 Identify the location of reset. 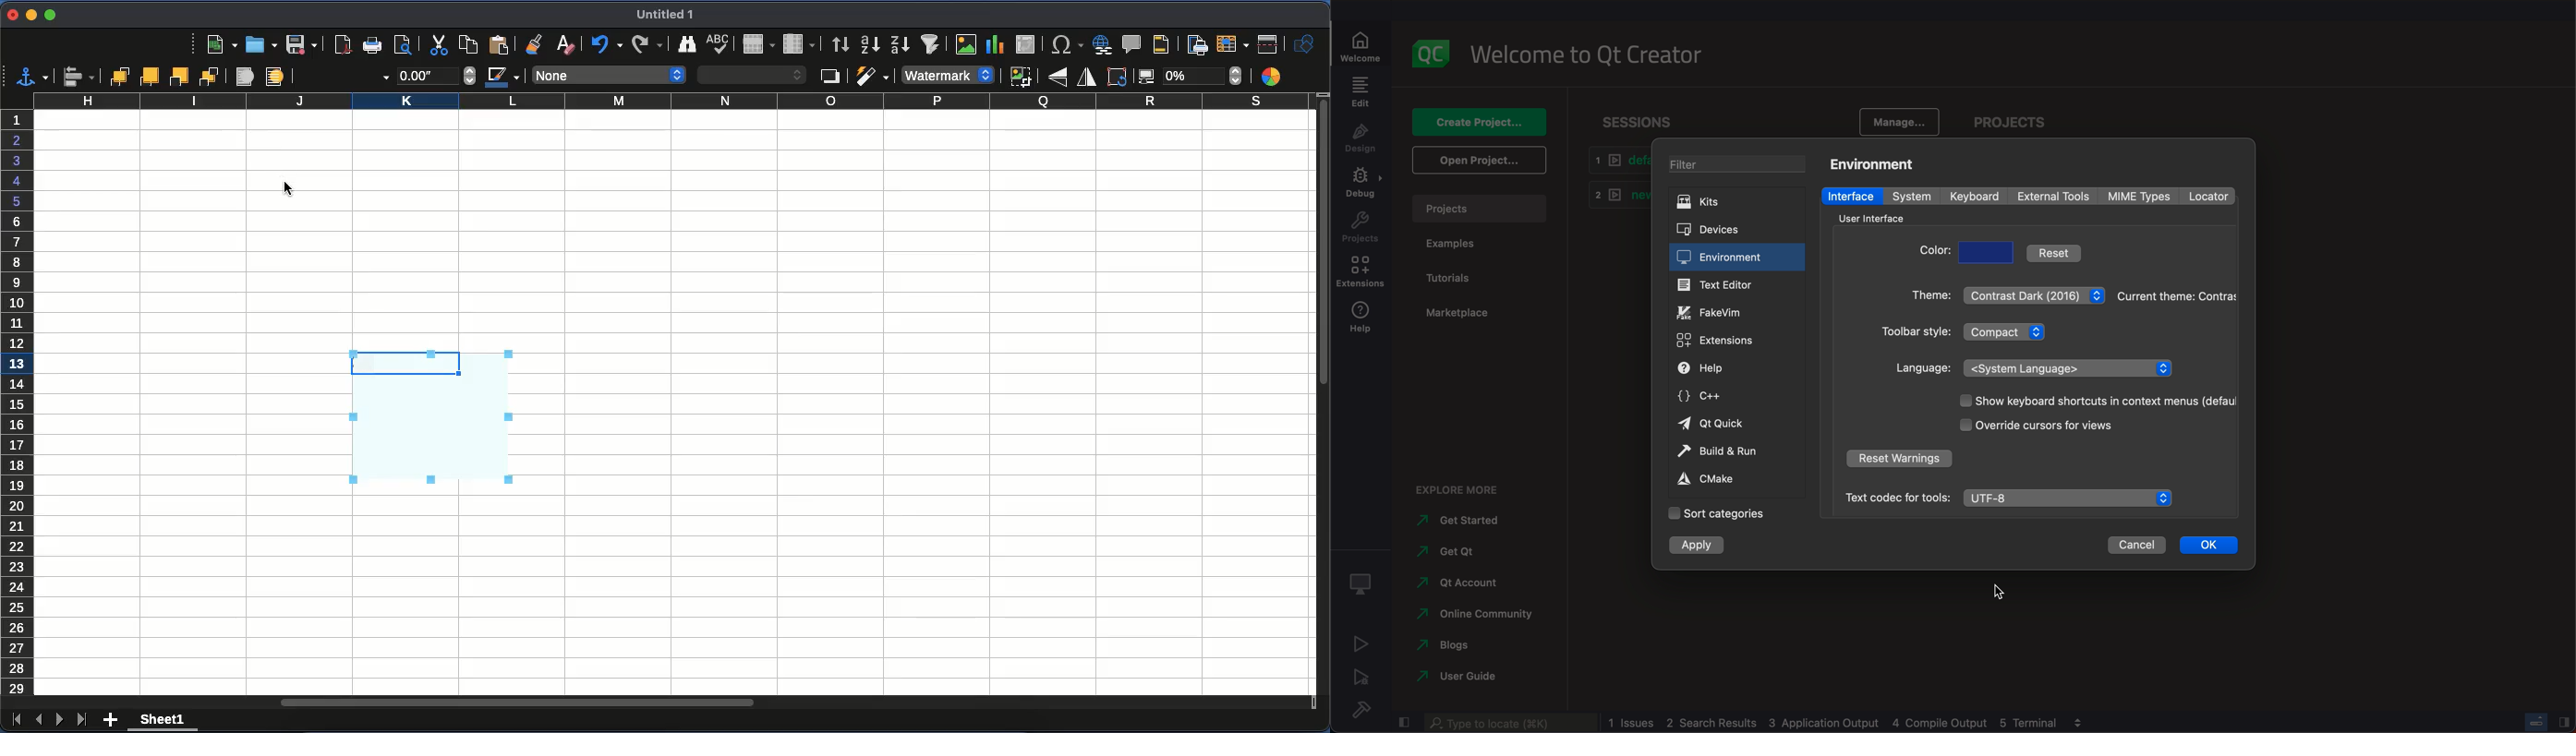
(2055, 252).